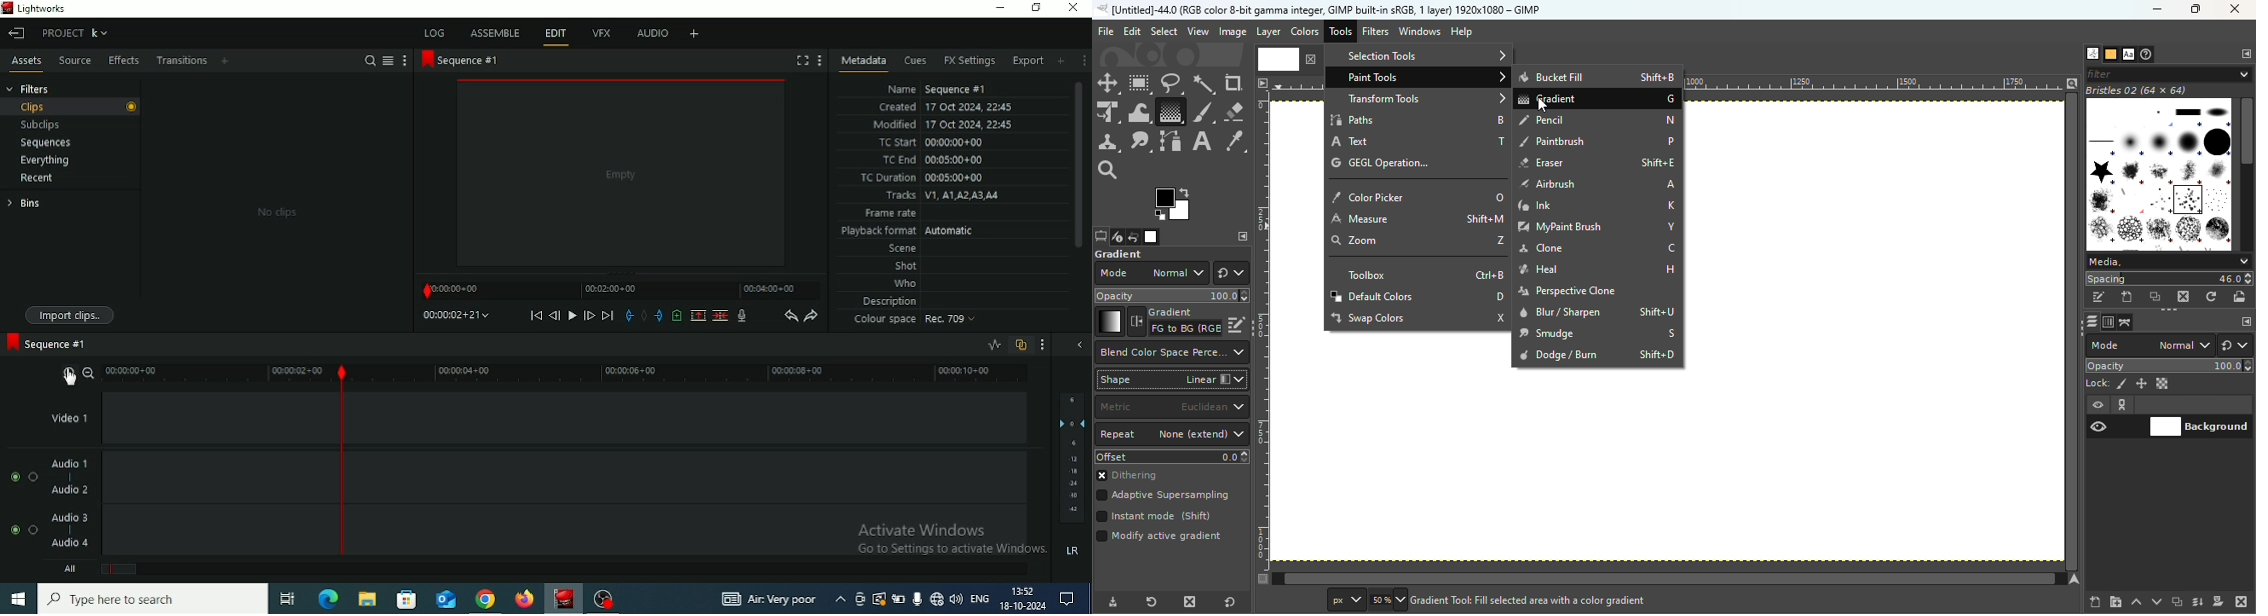 This screenshot has width=2268, height=616. I want to click on Spacing, so click(2170, 279).